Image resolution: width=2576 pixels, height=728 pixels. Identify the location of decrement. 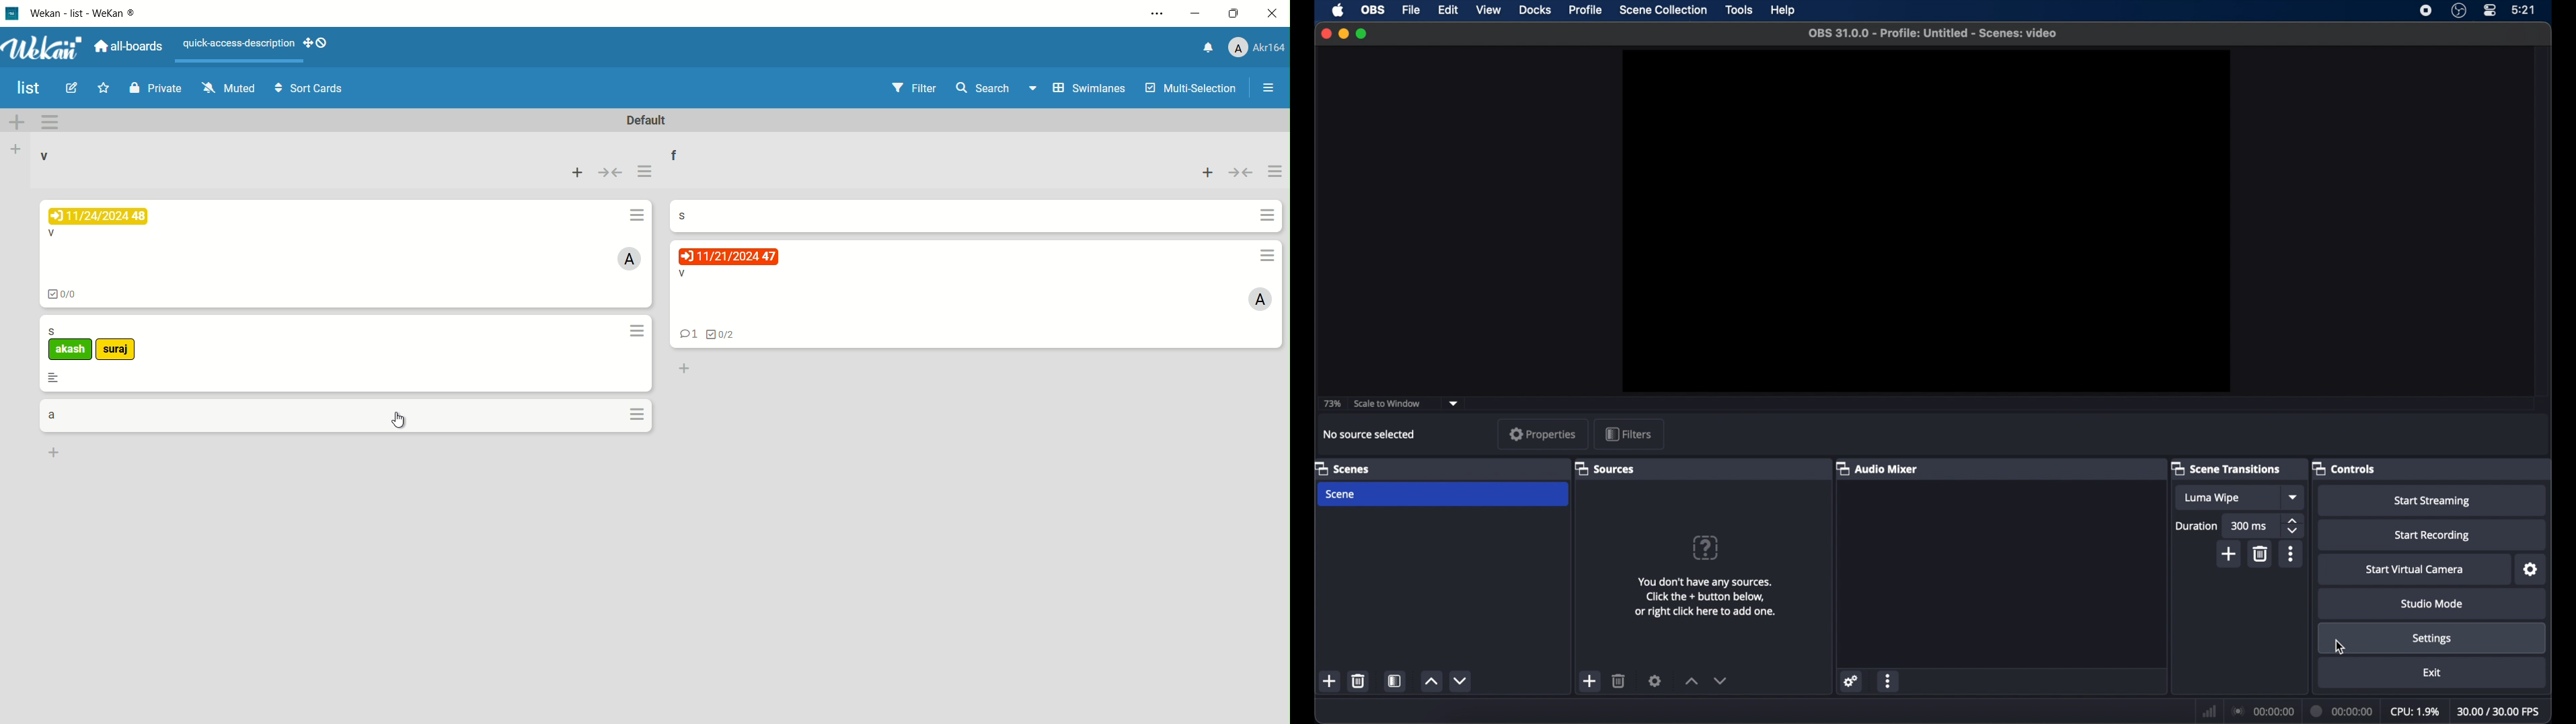
(1720, 680).